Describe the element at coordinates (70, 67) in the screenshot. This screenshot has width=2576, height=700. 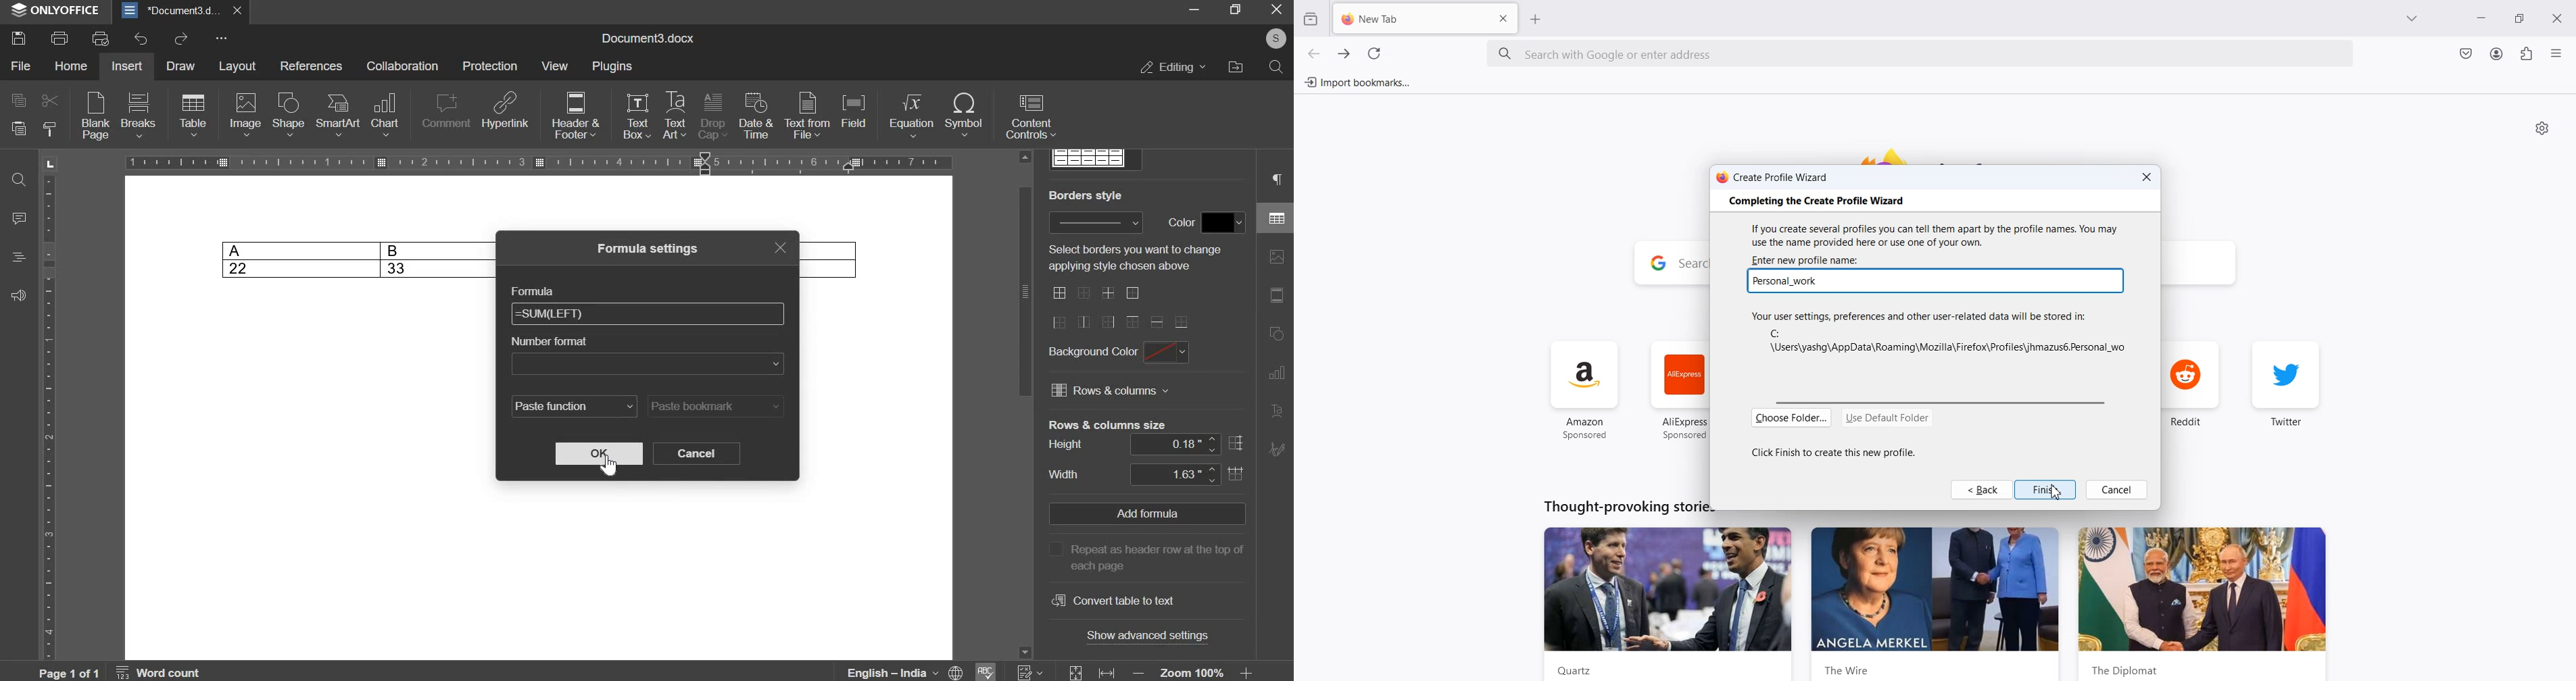
I see `home` at that location.